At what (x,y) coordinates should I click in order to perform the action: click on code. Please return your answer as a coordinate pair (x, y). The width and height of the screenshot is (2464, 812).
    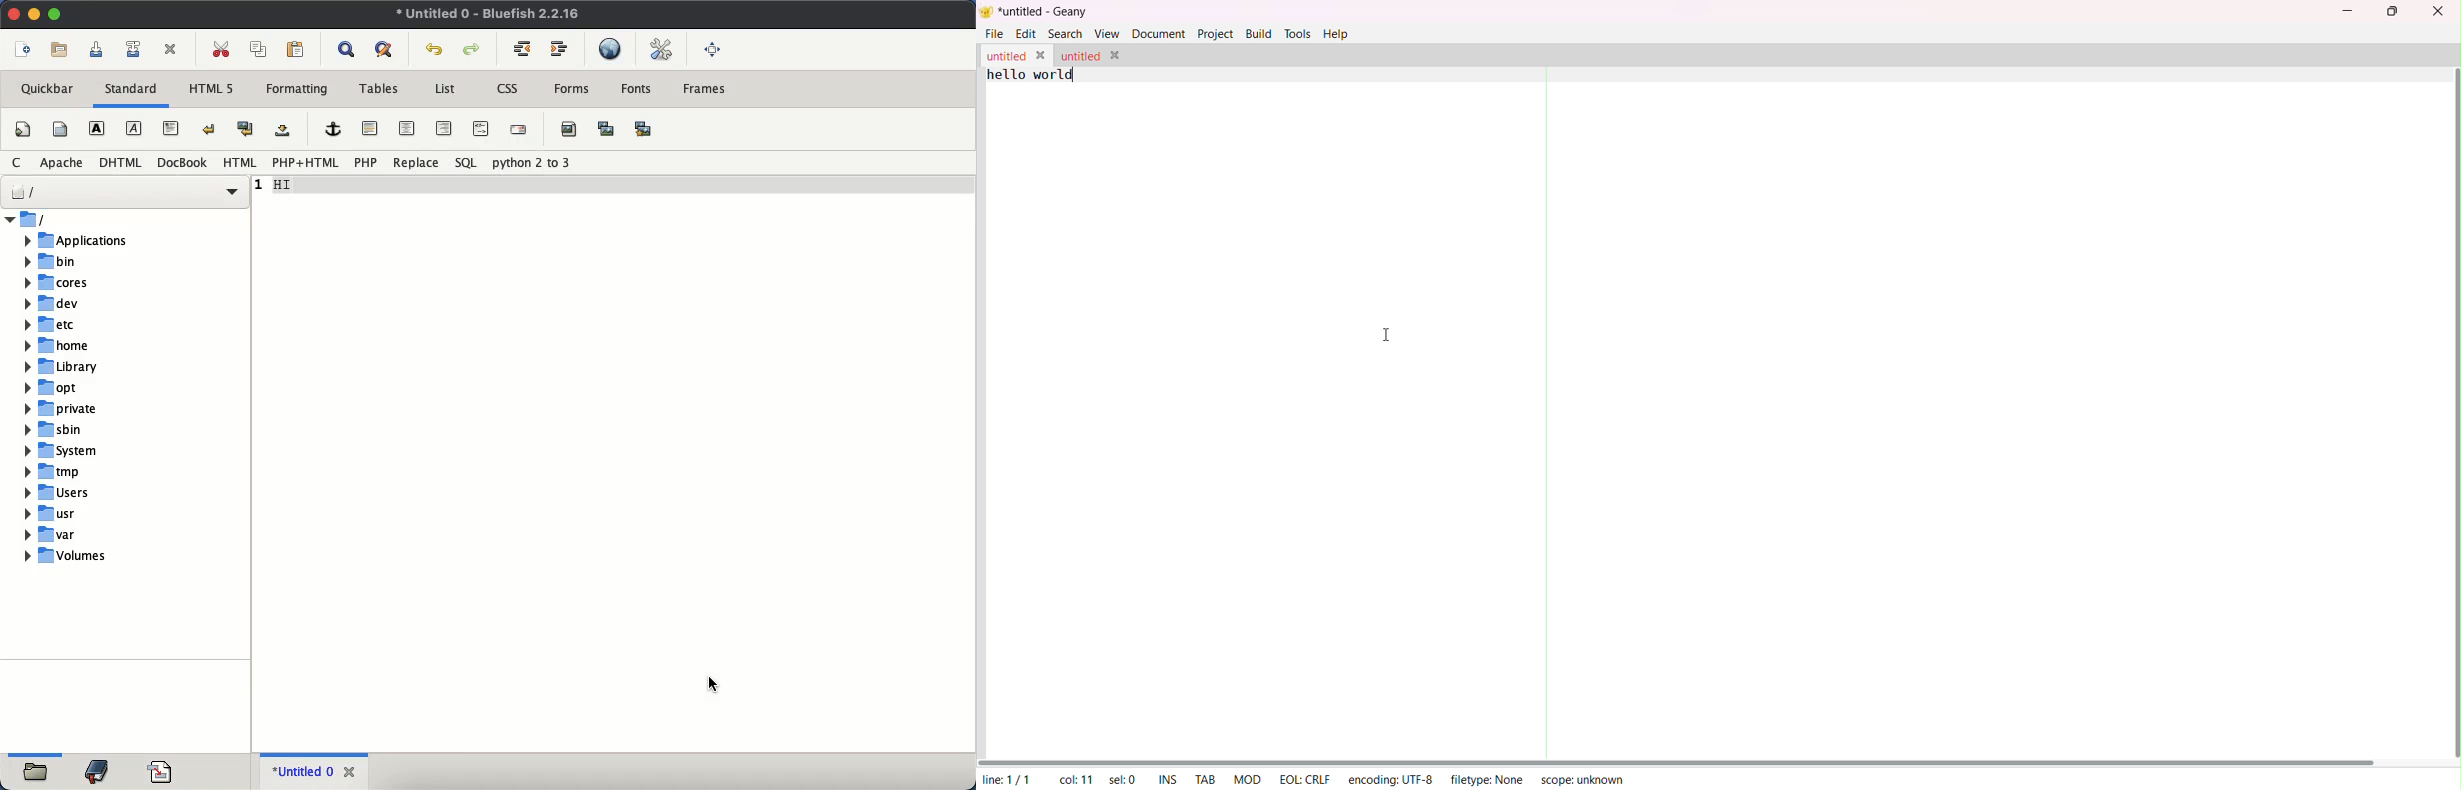
    Looking at the image, I should click on (160, 770).